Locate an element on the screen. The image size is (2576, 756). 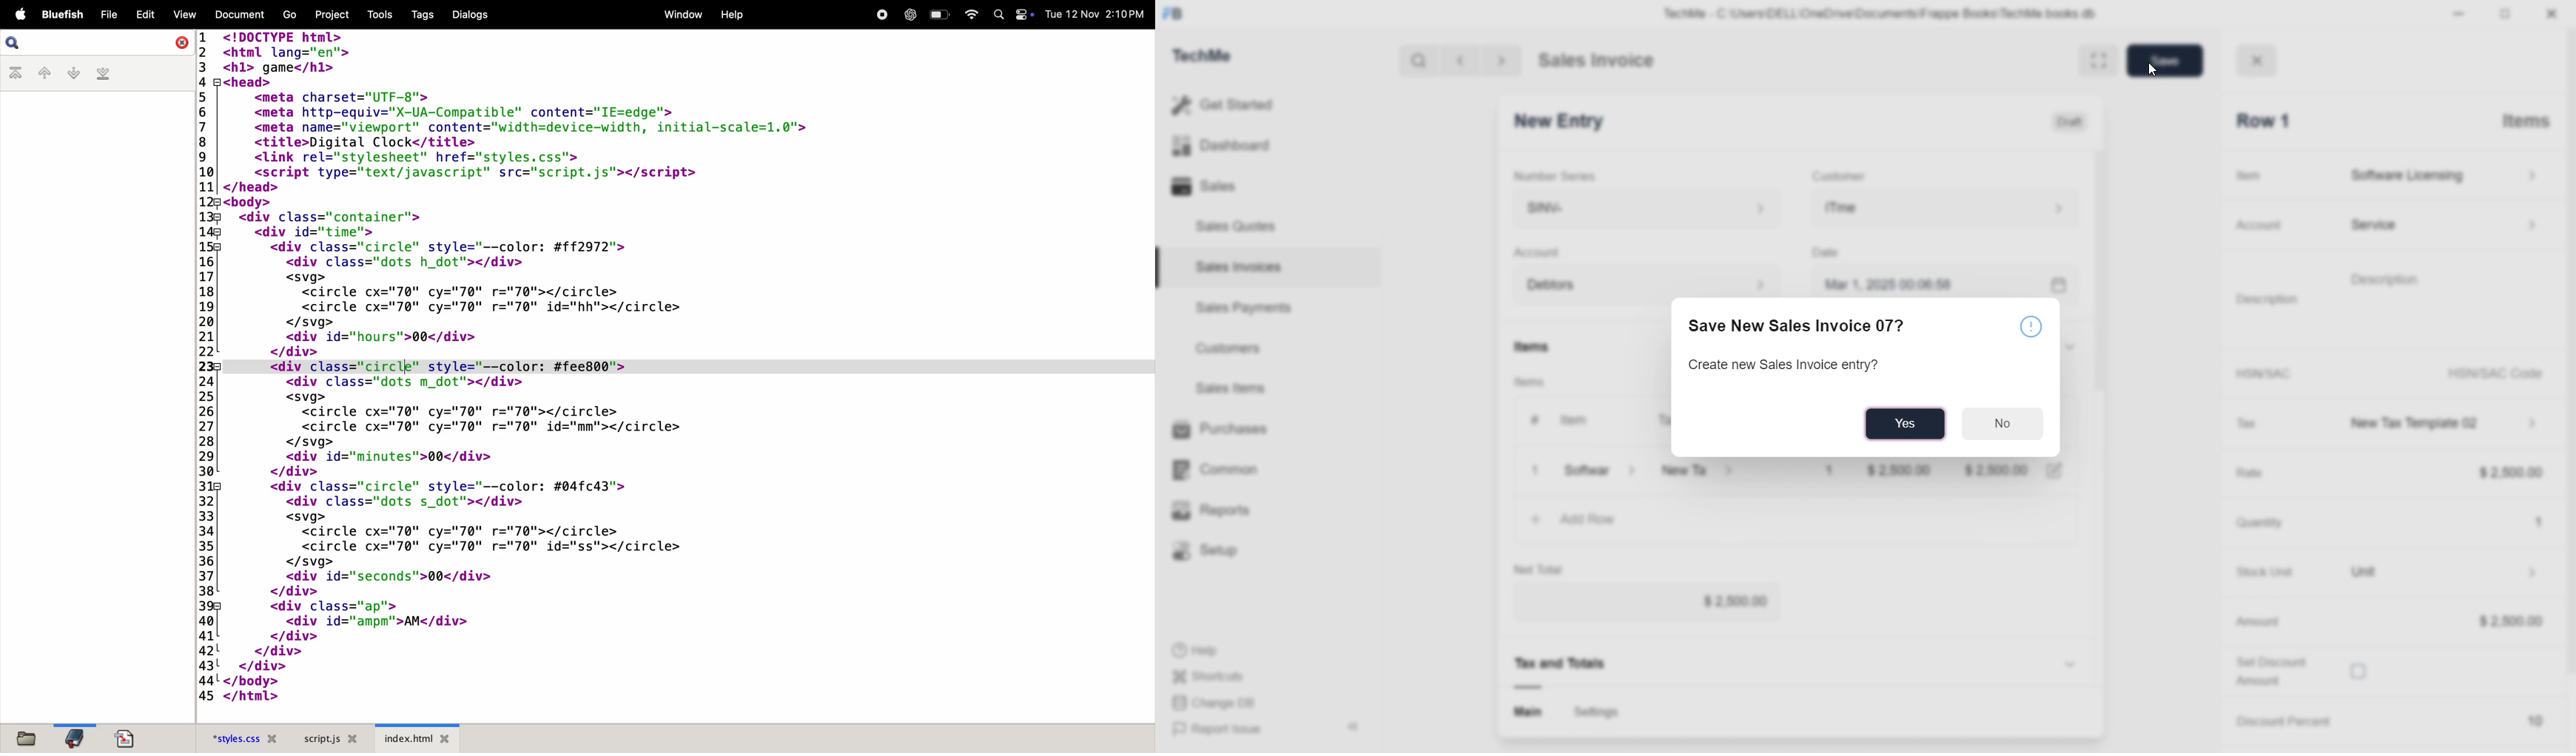
edit is located at coordinates (145, 13).